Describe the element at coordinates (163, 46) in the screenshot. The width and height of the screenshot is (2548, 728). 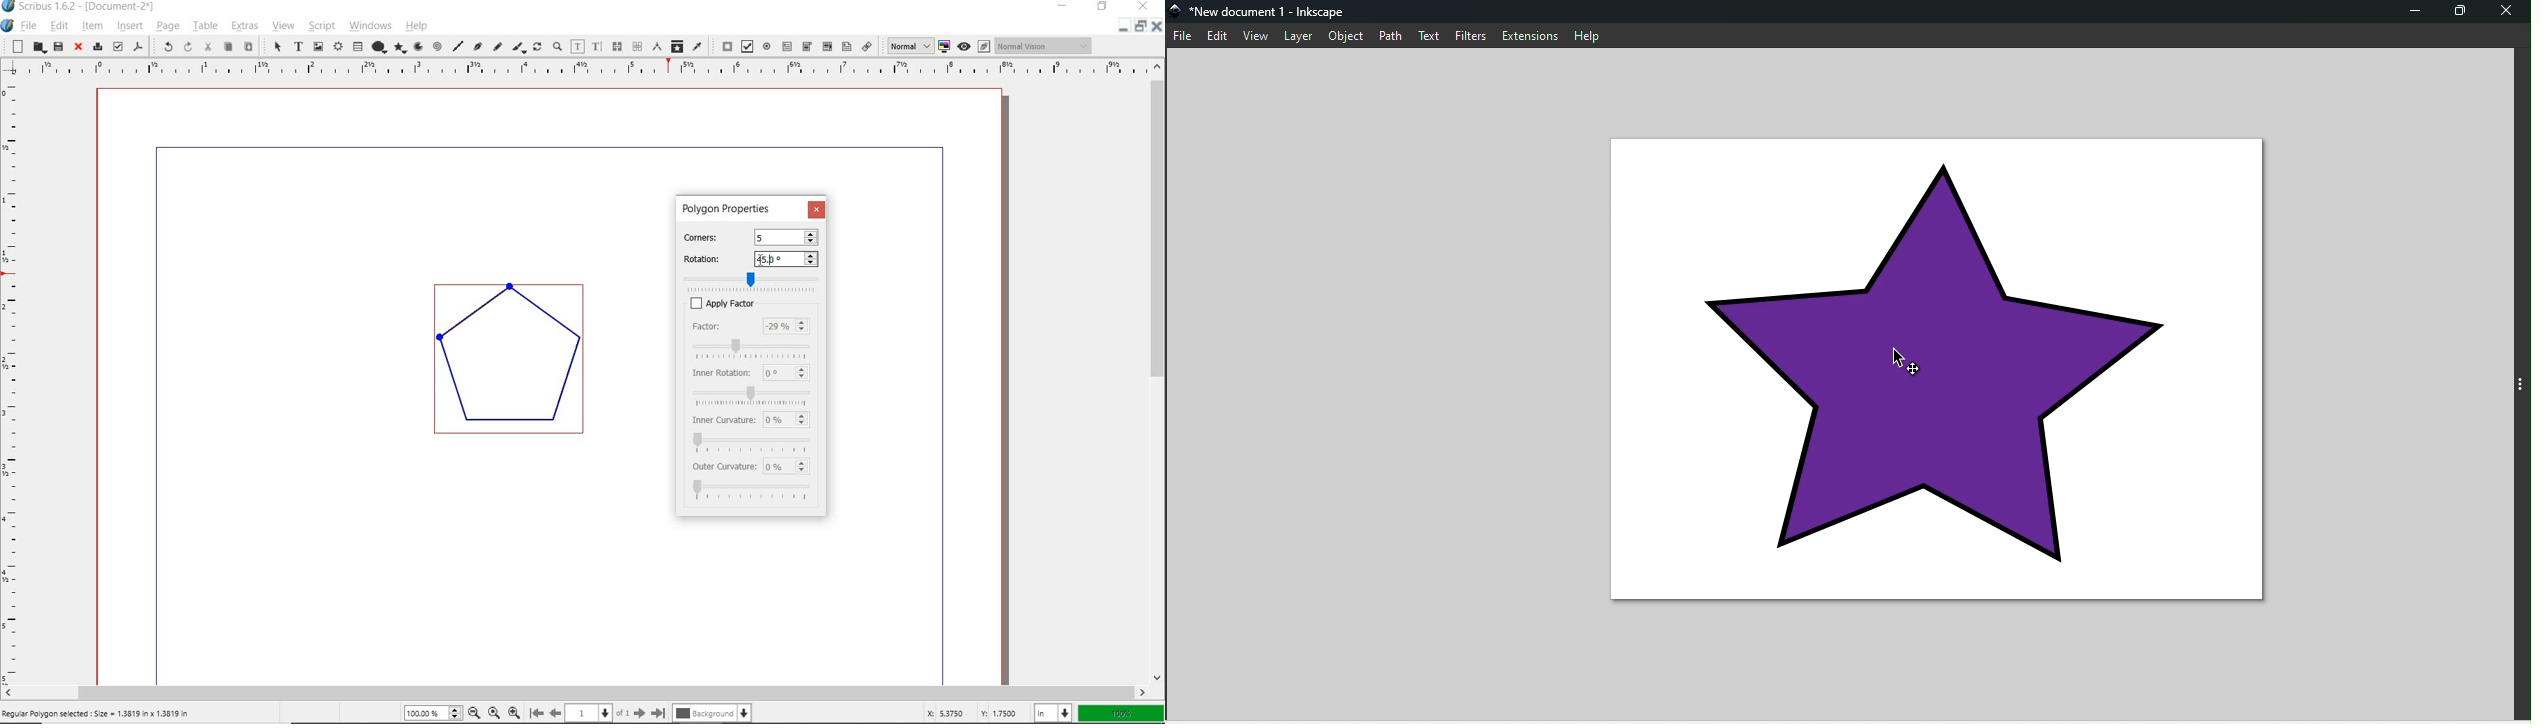
I see `undo` at that location.